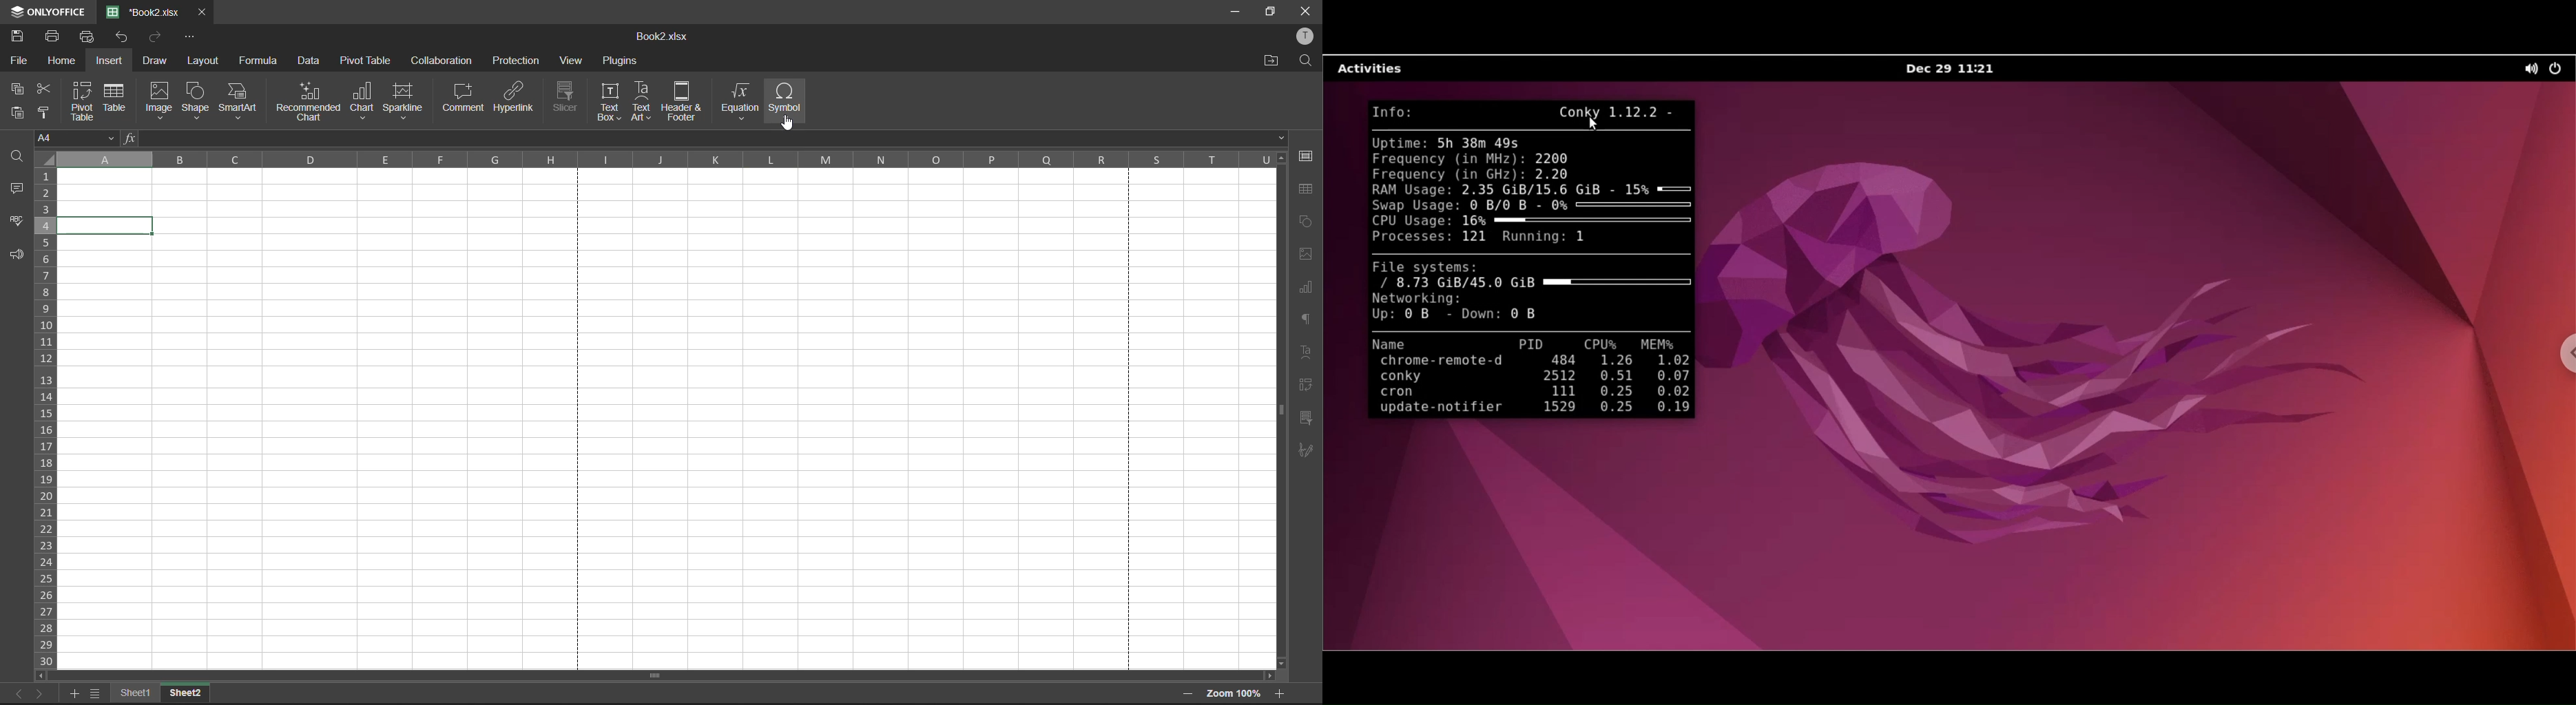 This screenshot has height=728, width=2576. What do you see at coordinates (48, 420) in the screenshot?
I see `row numbers` at bounding box center [48, 420].